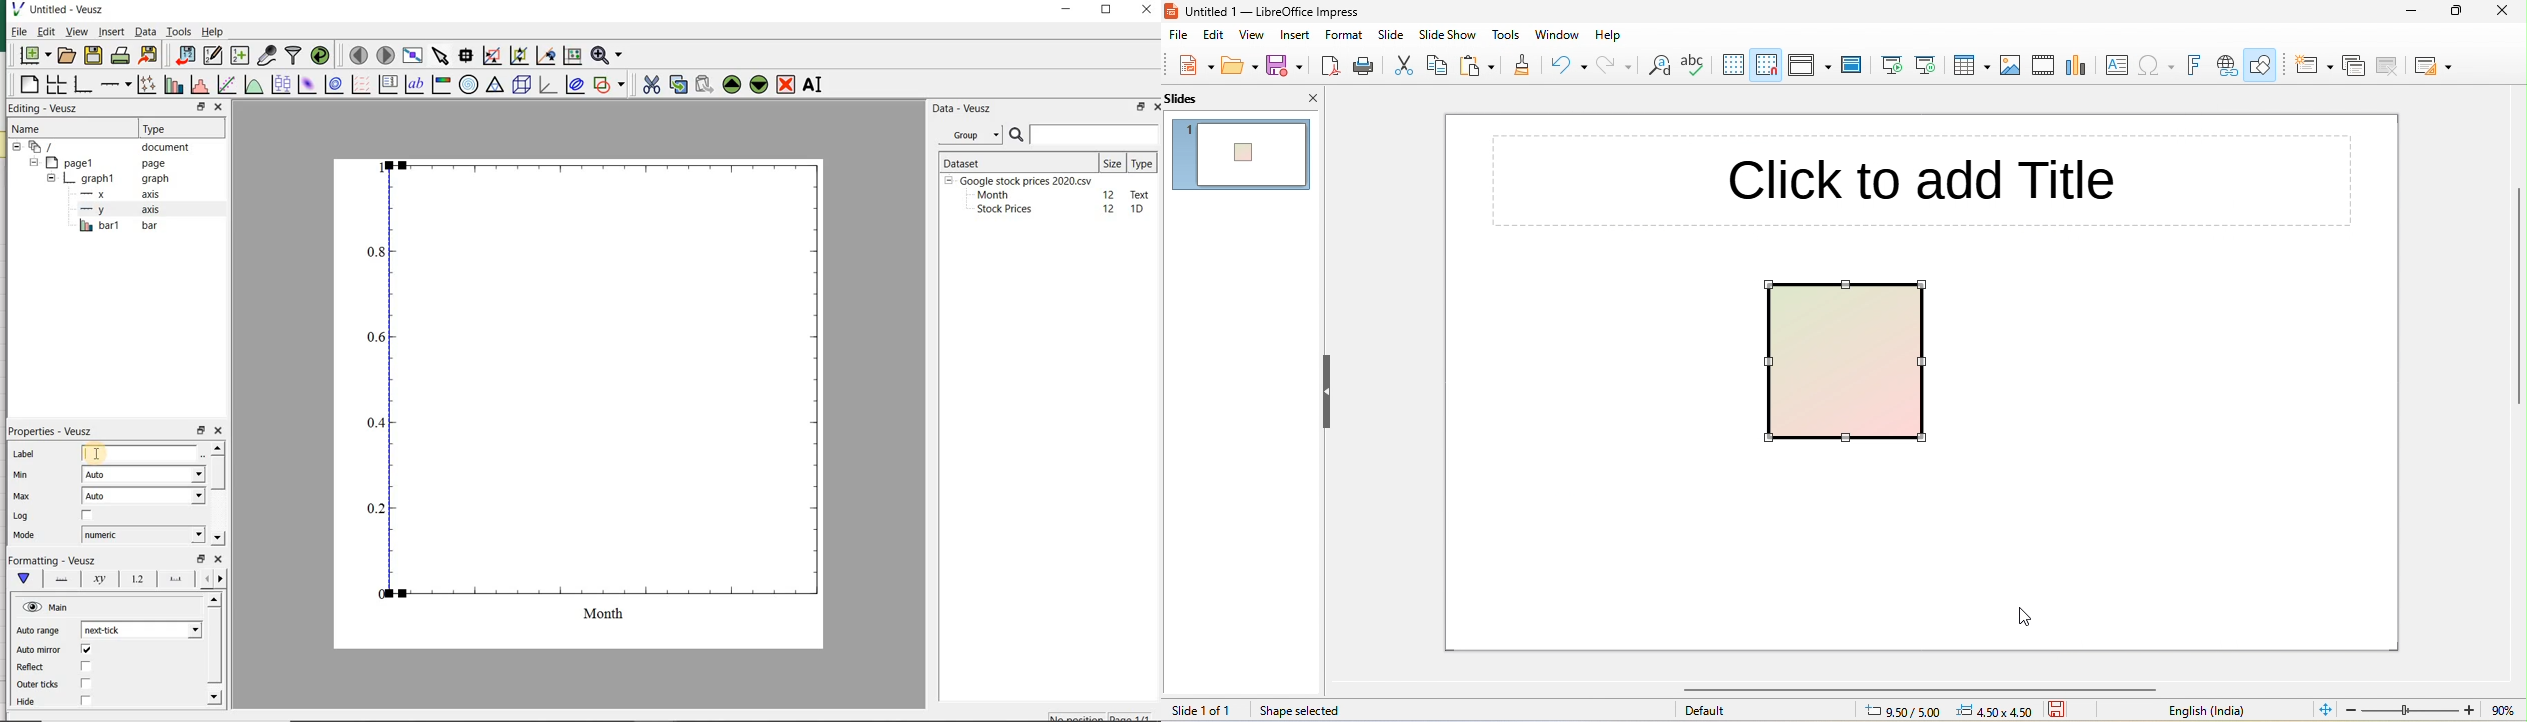 Image resolution: width=2548 pixels, height=728 pixels. I want to click on restore, so click(201, 559).